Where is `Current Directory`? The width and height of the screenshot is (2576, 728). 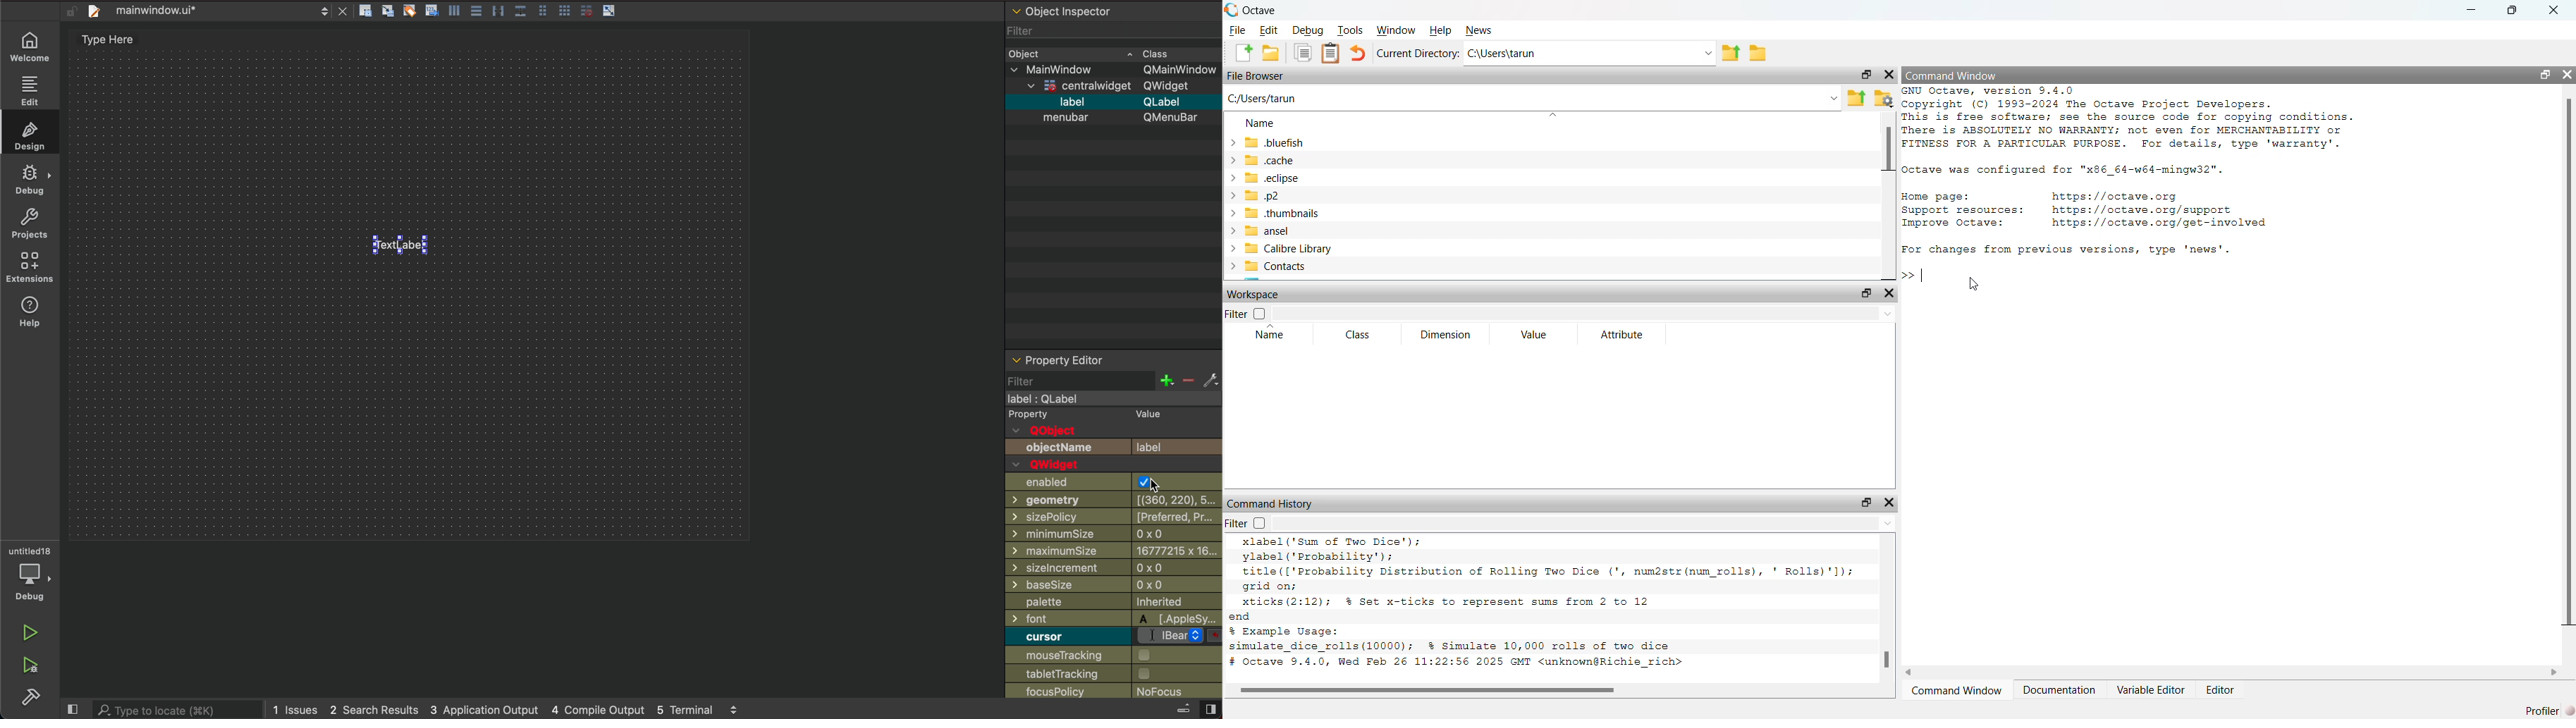
Current Directory is located at coordinates (1418, 54).